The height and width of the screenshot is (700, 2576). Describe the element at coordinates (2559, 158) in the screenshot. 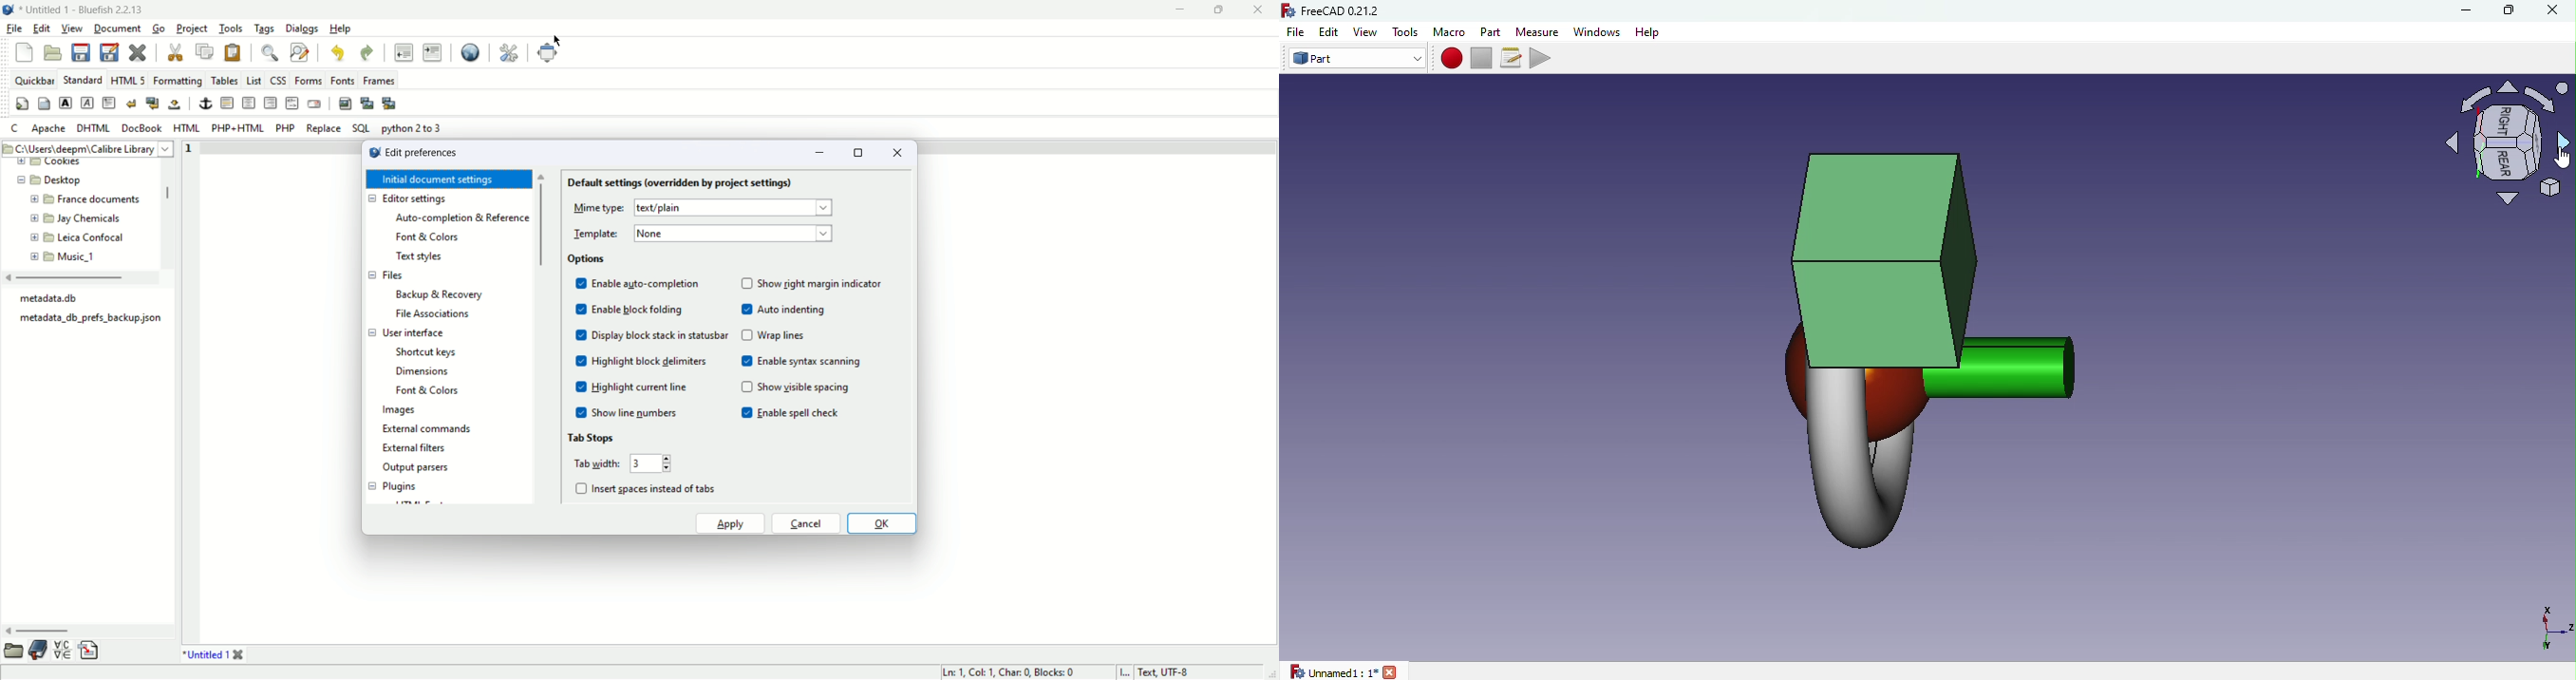

I see `cursor` at that location.